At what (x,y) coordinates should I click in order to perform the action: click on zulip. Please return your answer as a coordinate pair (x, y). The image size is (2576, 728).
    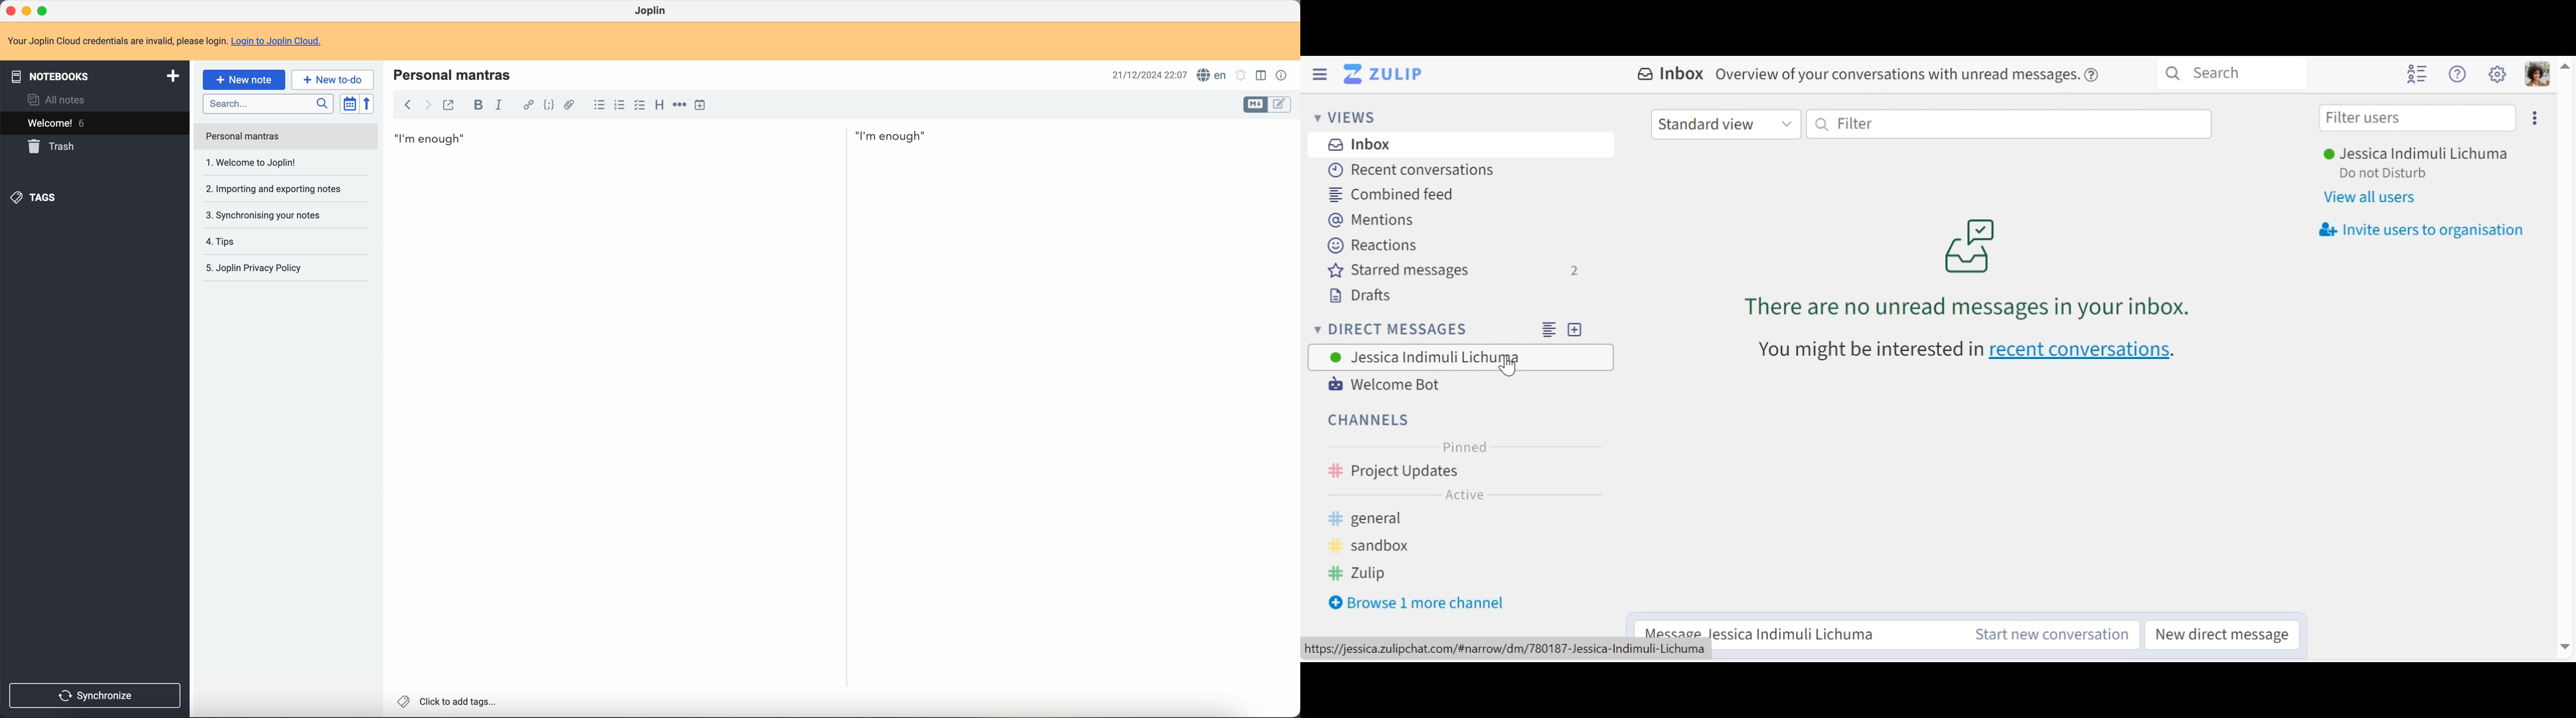
    Looking at the image, I should click on (1365, 574).